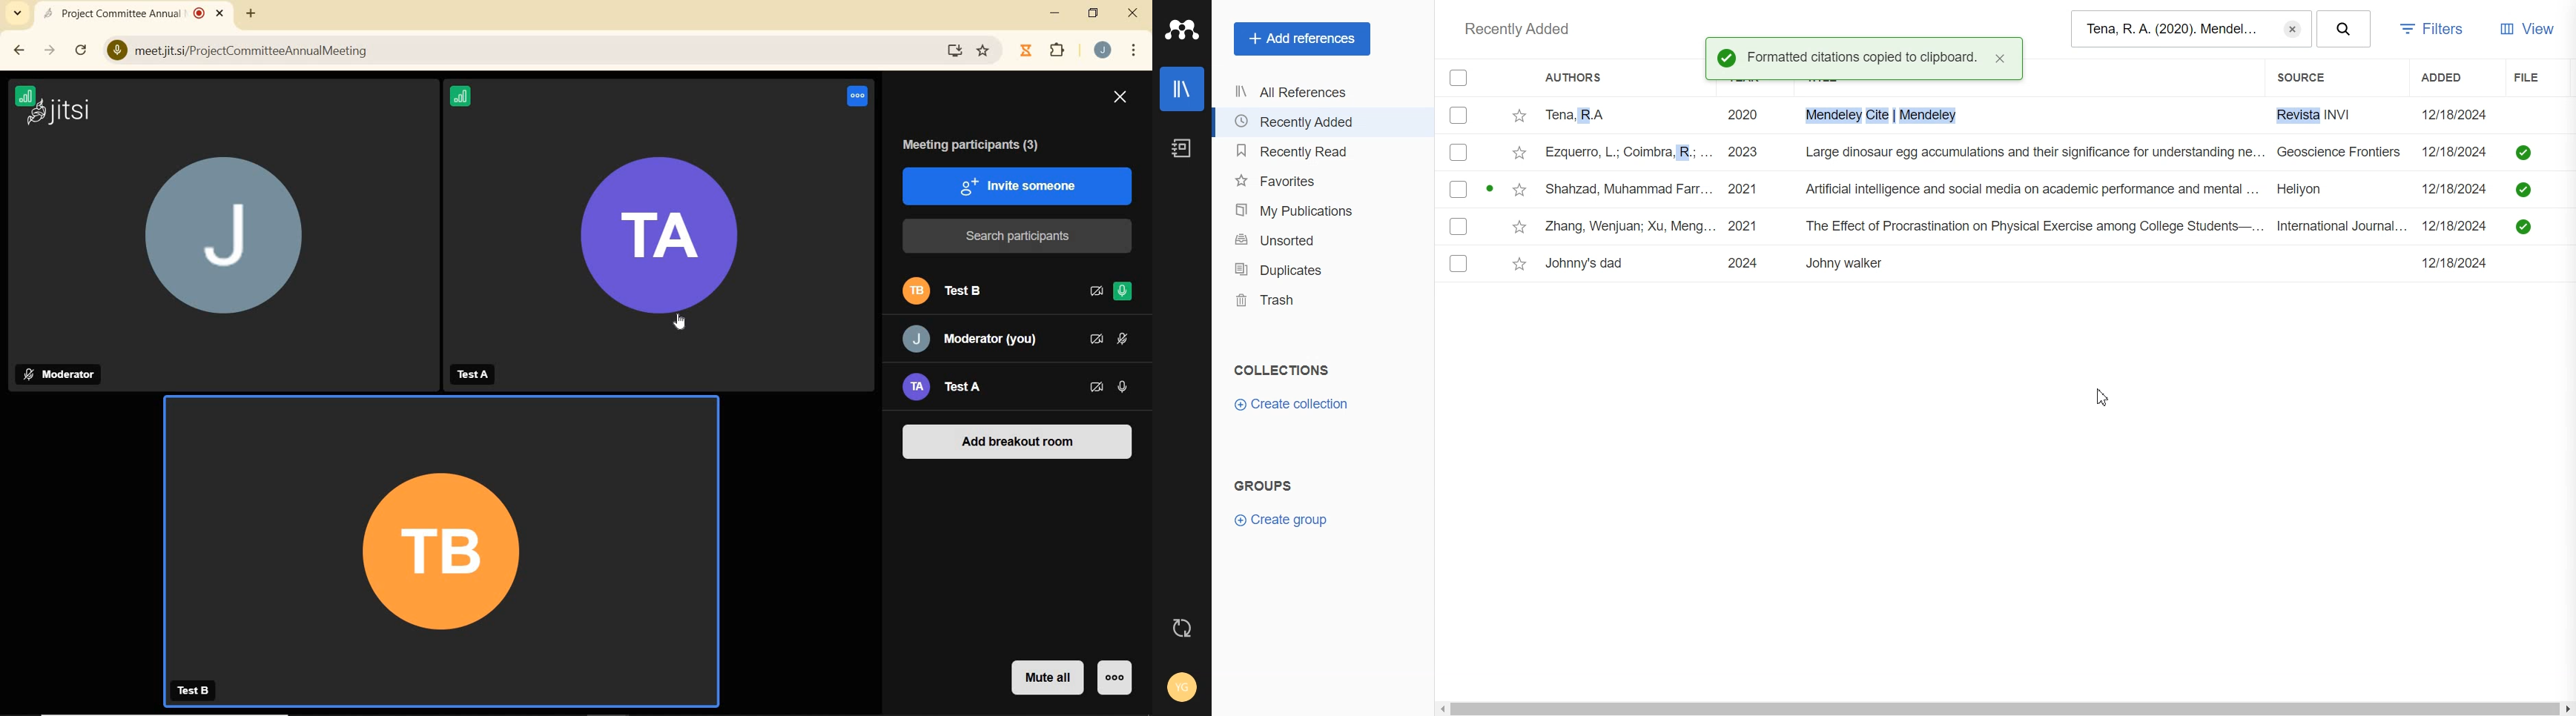 The image size is (2576, 728). Describe the element at coordinates (1103, 51) in the screenshot. I see `ACCOUNT` at that location.